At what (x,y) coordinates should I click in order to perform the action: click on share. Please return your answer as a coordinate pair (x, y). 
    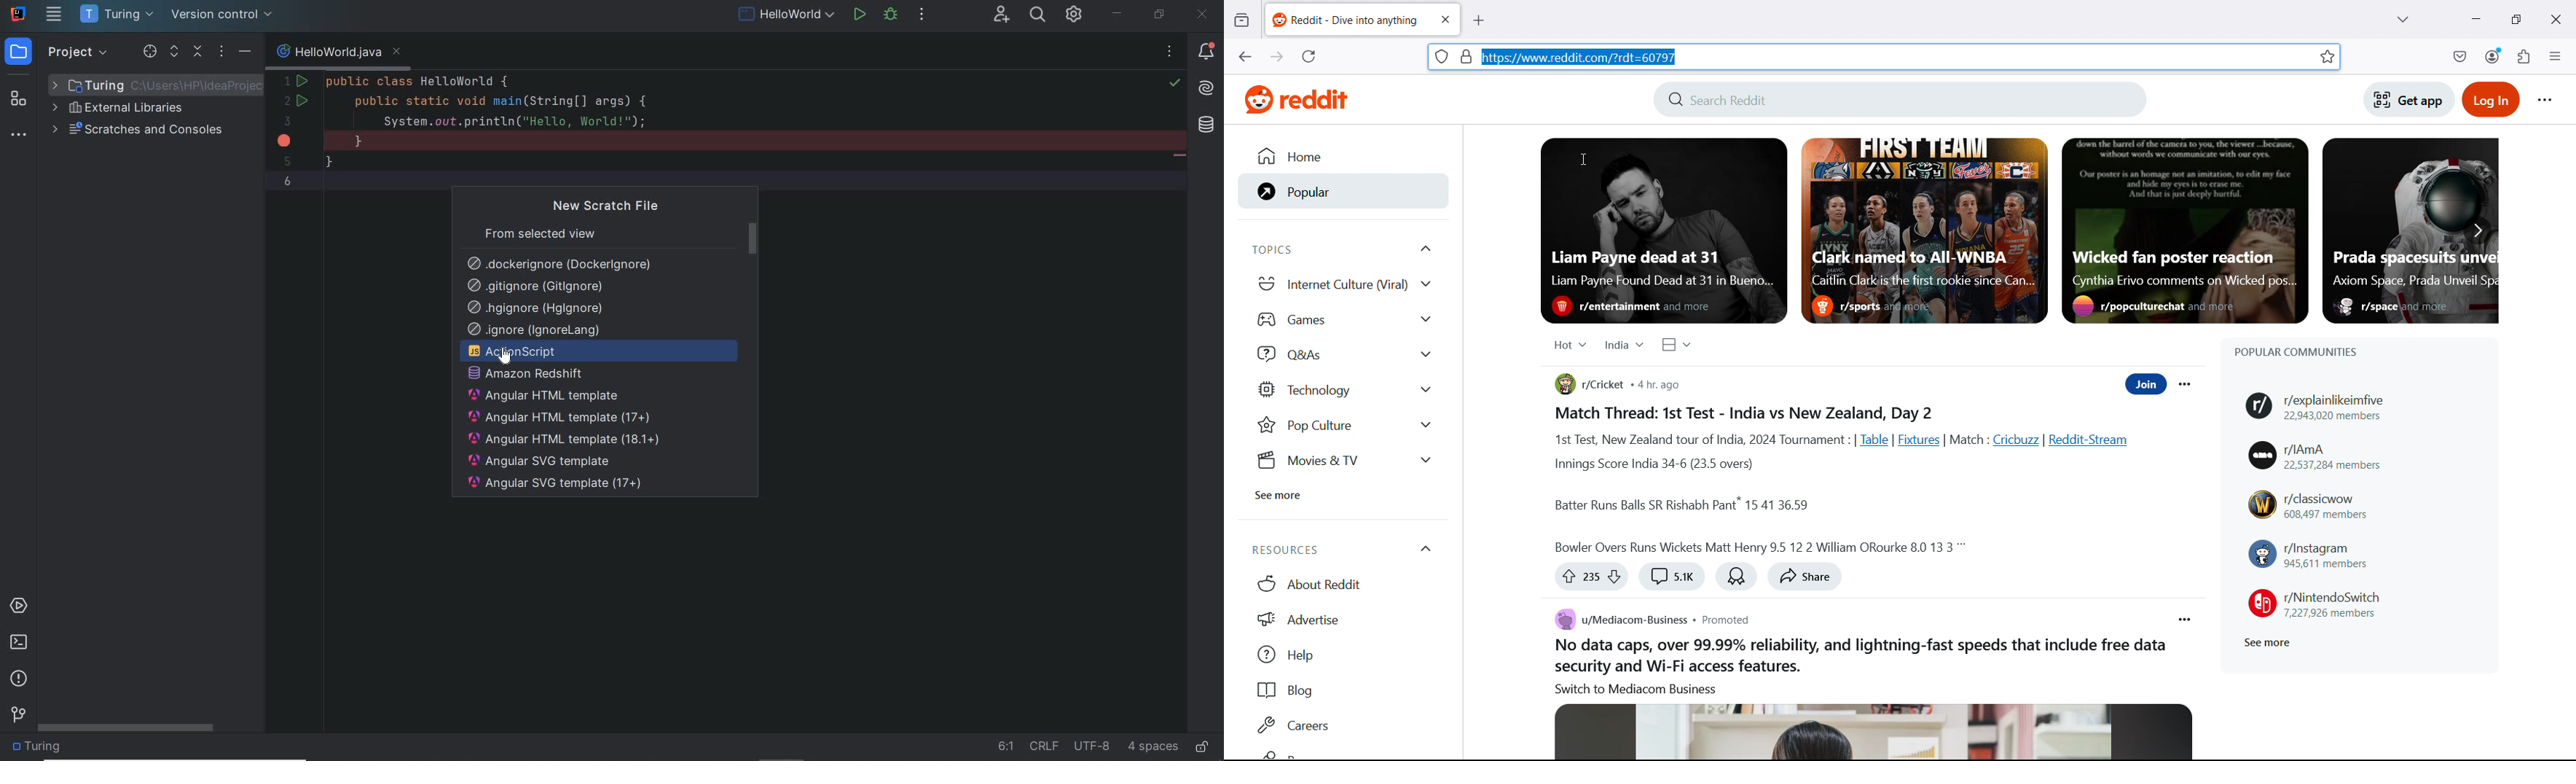
    Looking at the image, I should click on (1805, 577).